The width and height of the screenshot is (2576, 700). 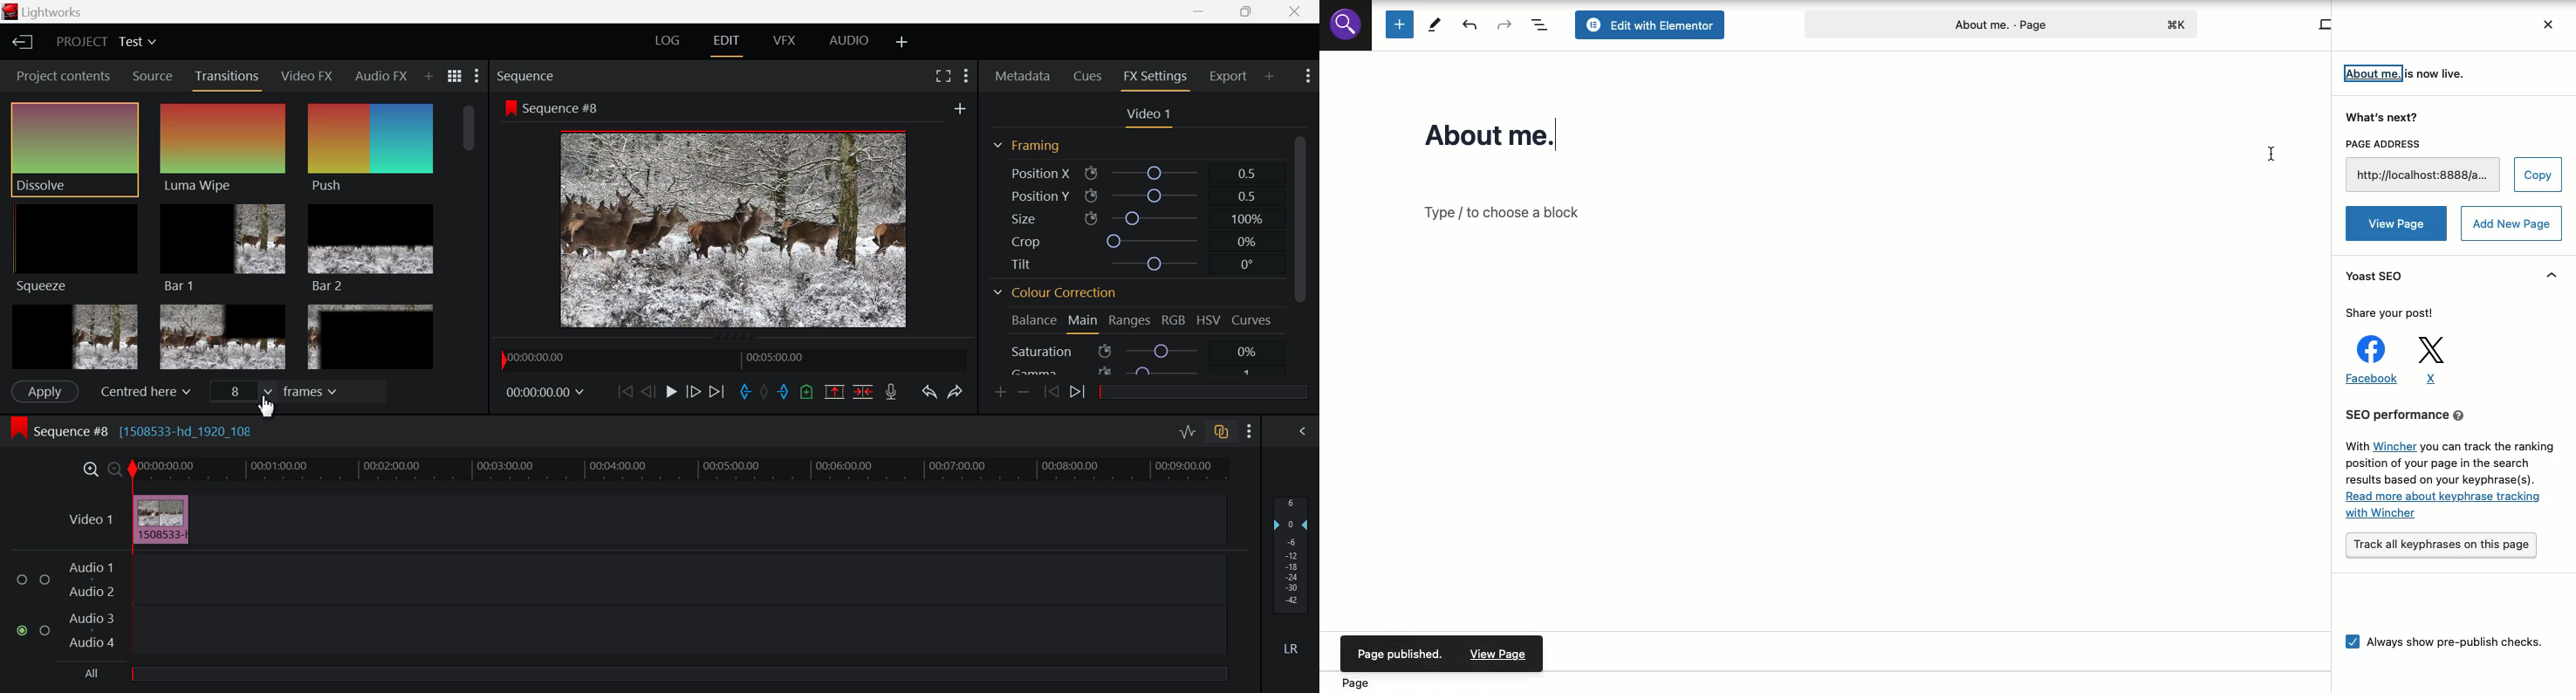 What do you see at coordinates (727, 43) in the screenshot?
I see `EDIT Layout` at bounding box center [727, 43].